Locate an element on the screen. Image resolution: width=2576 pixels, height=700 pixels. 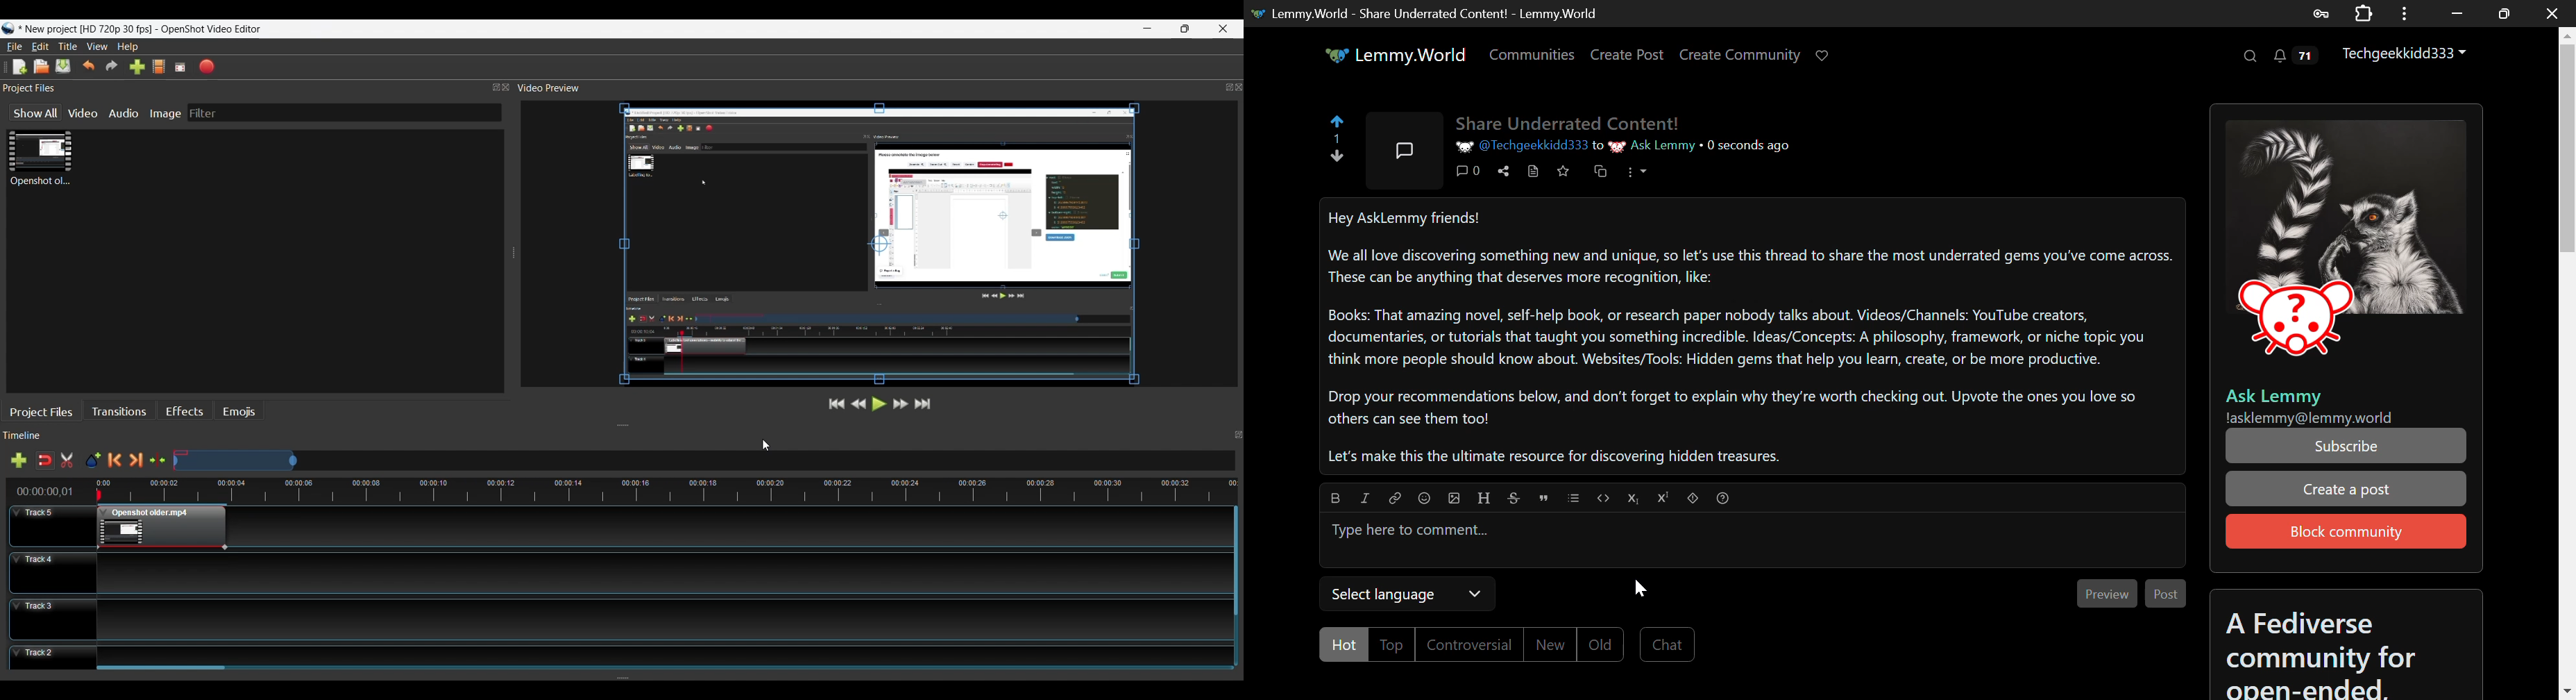
View is located at coordinates (97, 47).